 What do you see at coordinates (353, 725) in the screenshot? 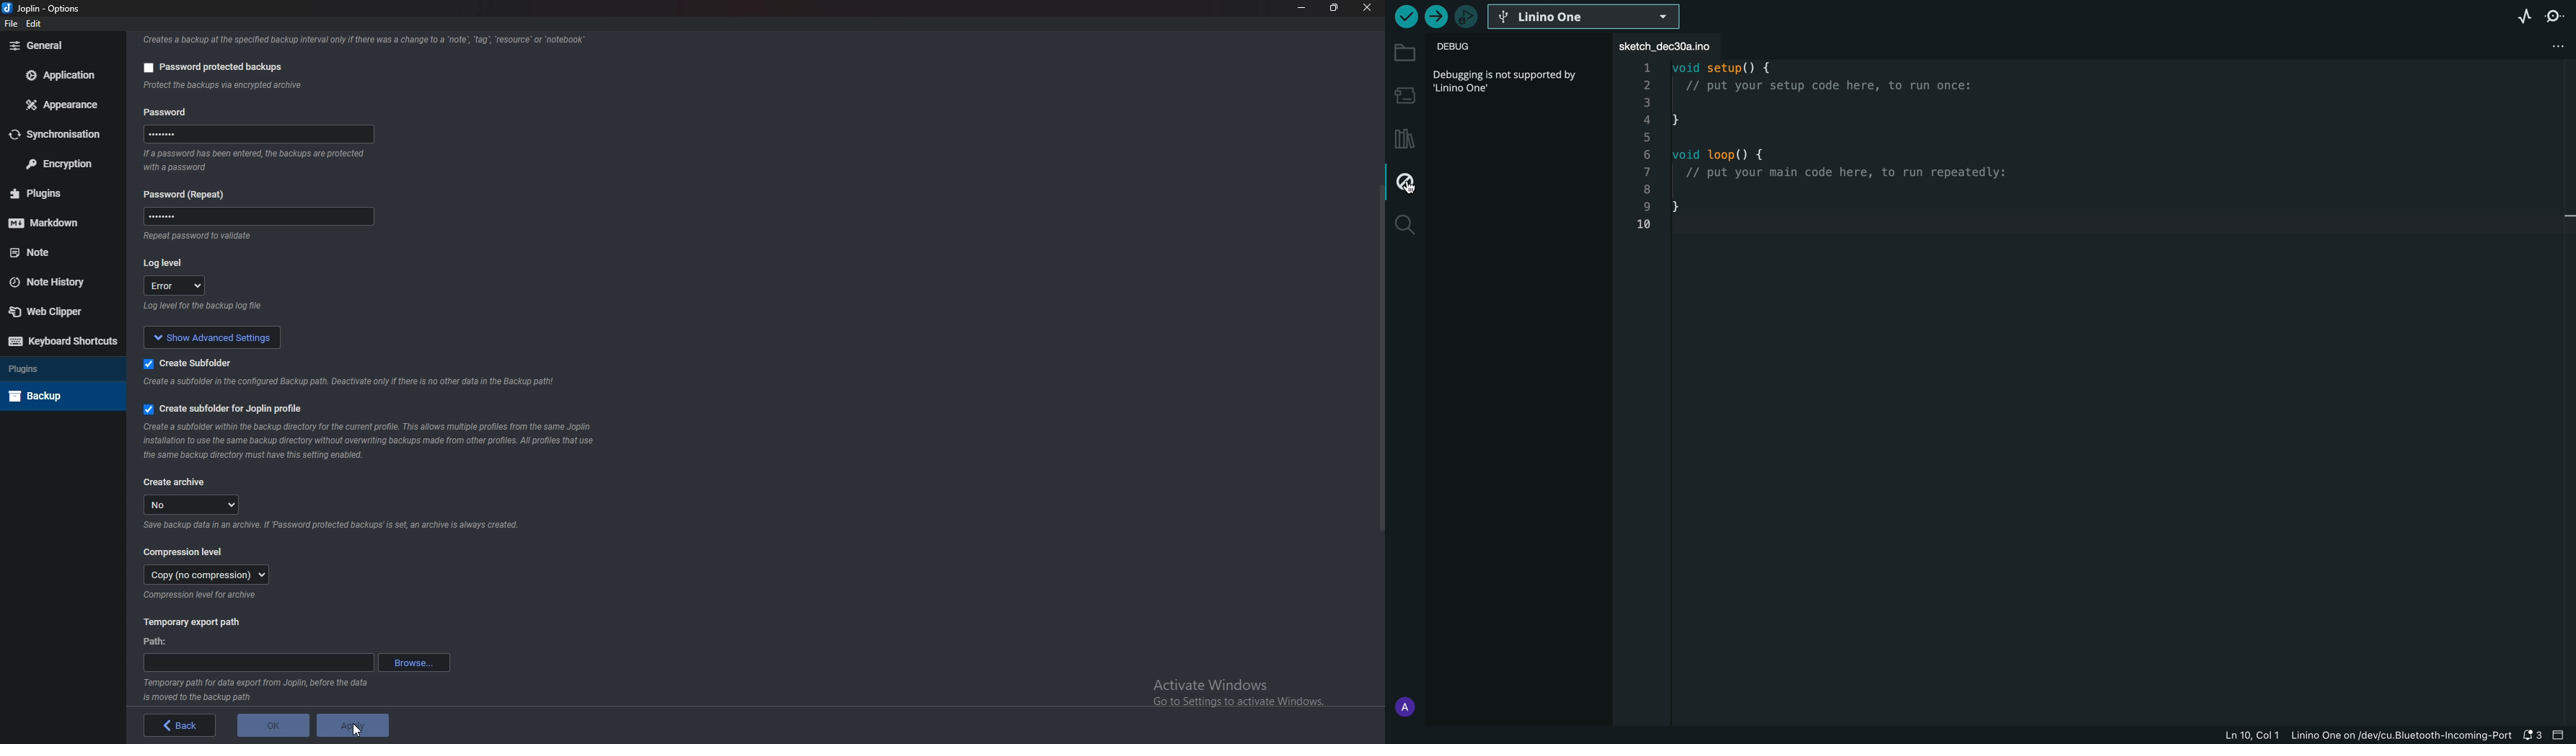
I see `Apply` at bounding box center [353, 725].